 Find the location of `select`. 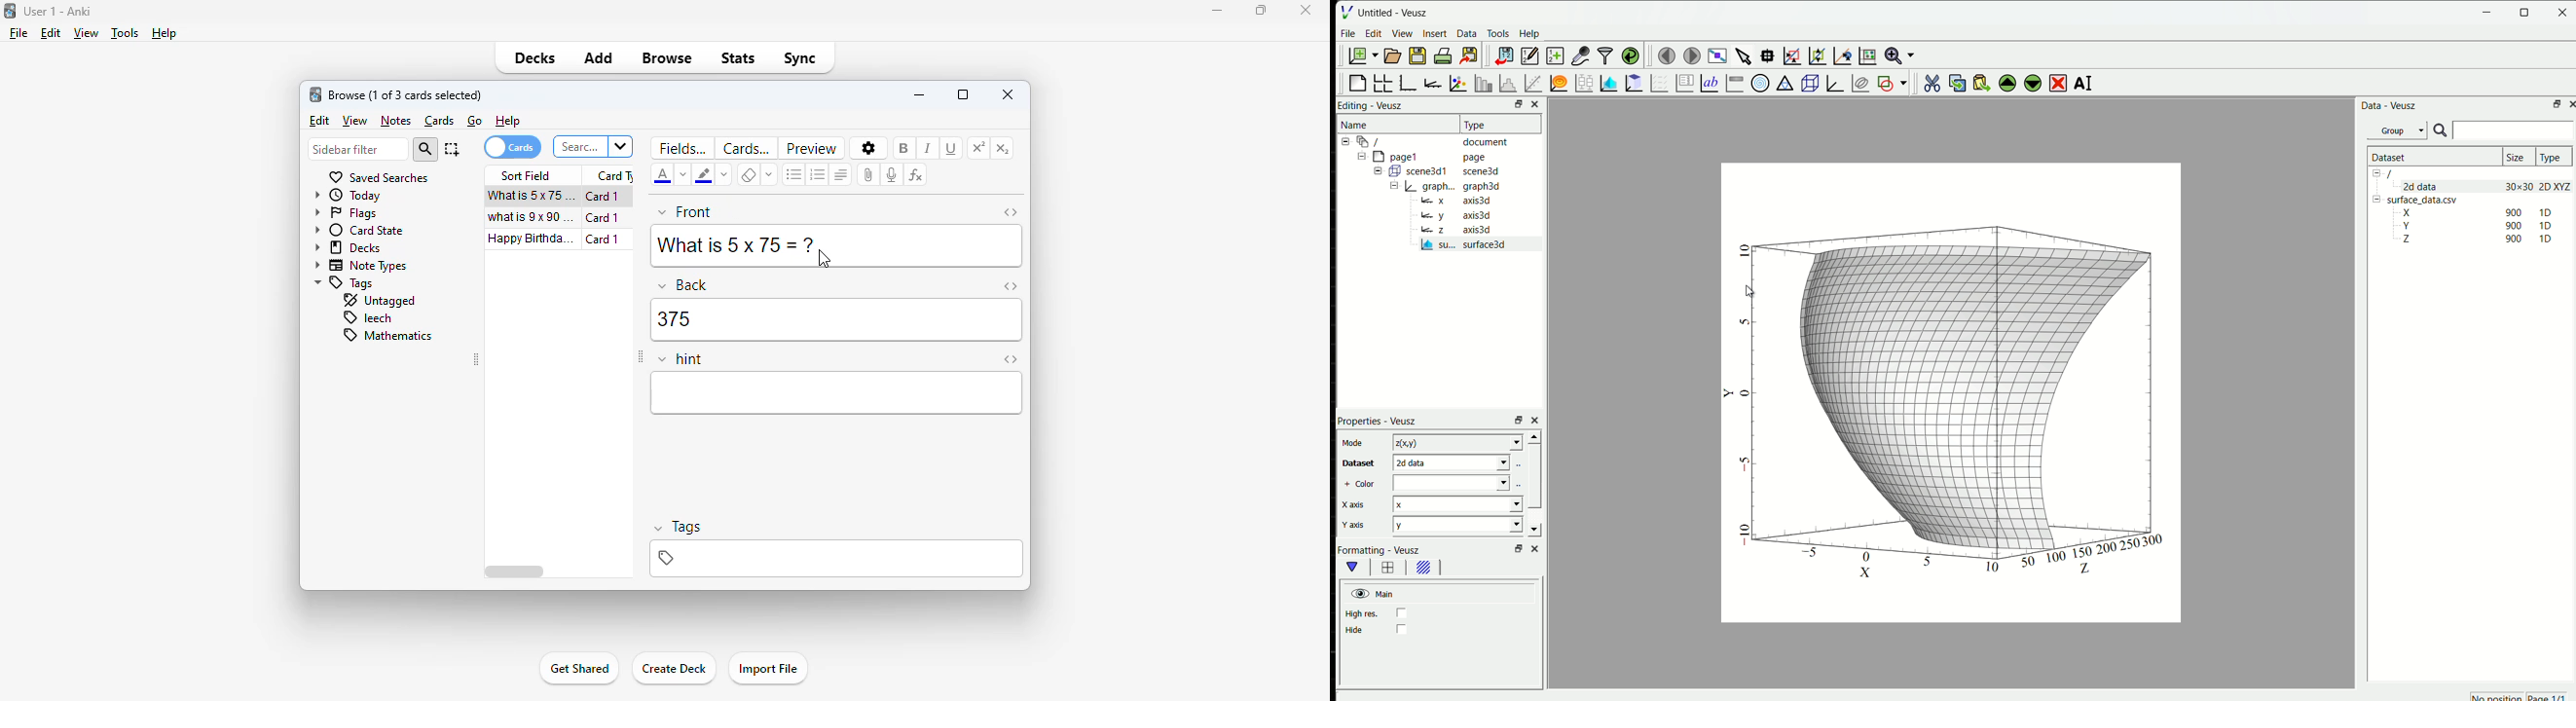

select is located at coordinates (452, 149).